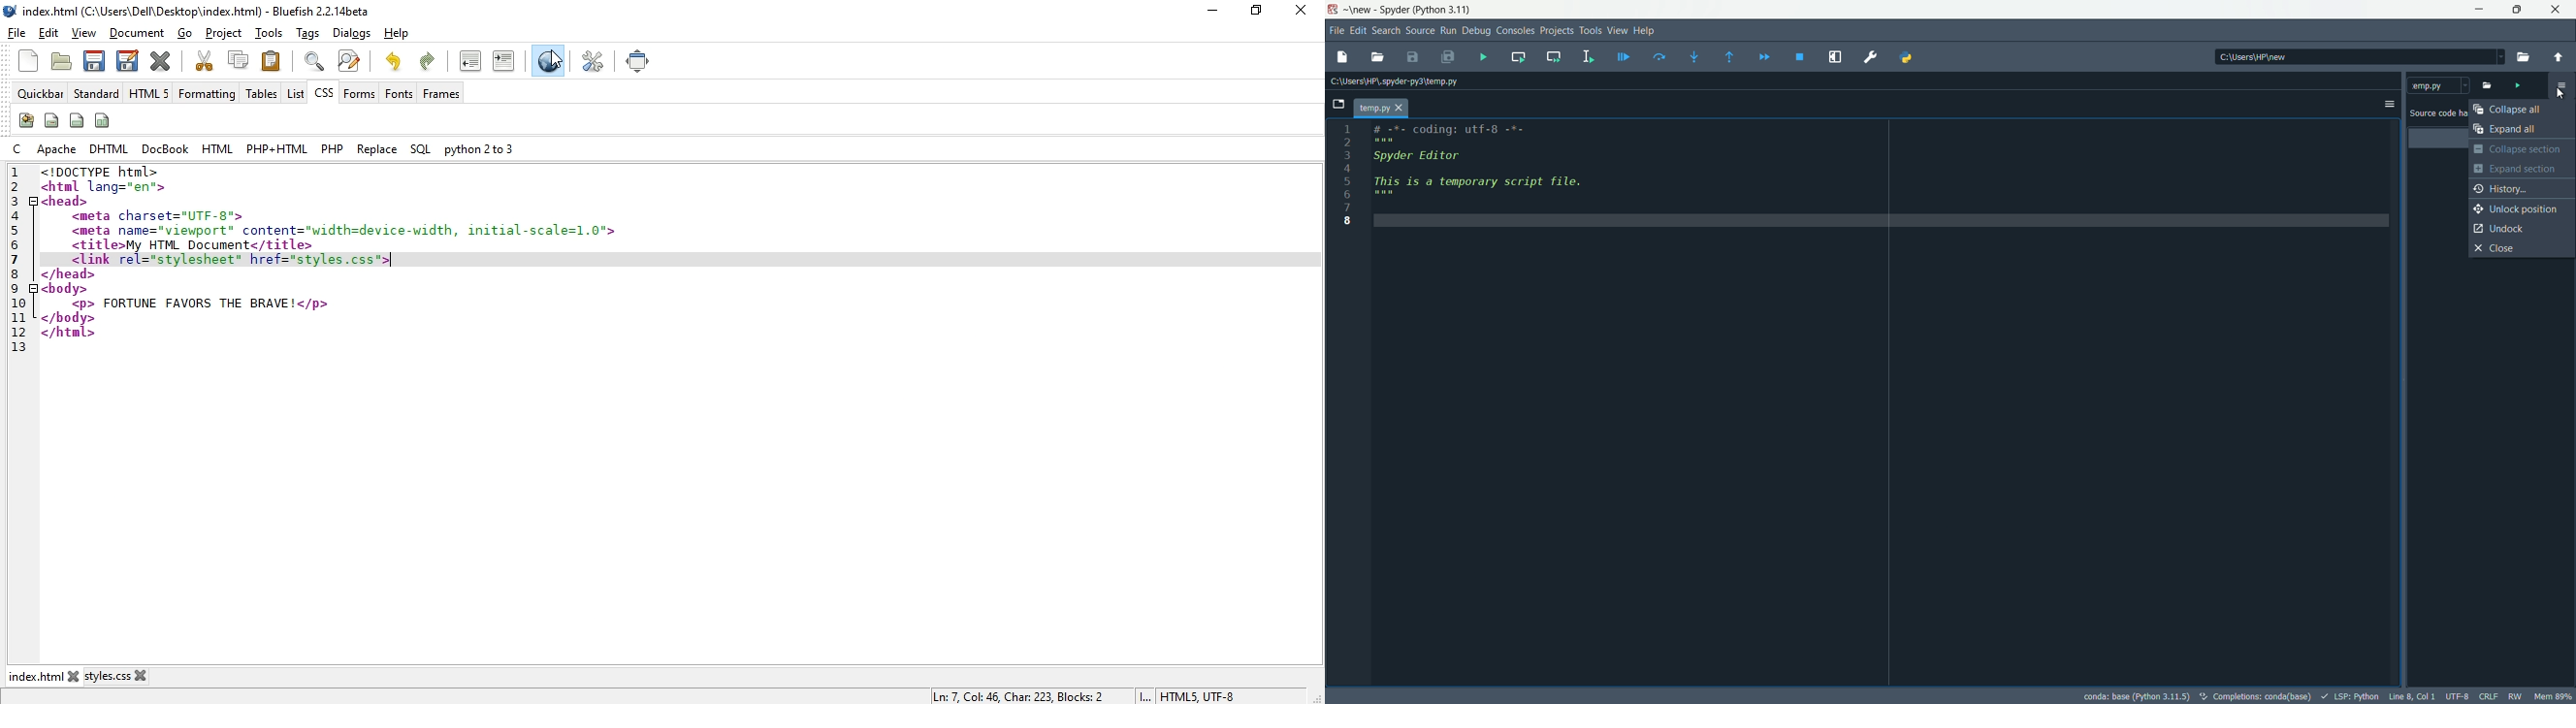 This screenshot has width=2576, height=728. Describe the element at coordinates (218, 148) in the screenshot. I see `html` at that location.